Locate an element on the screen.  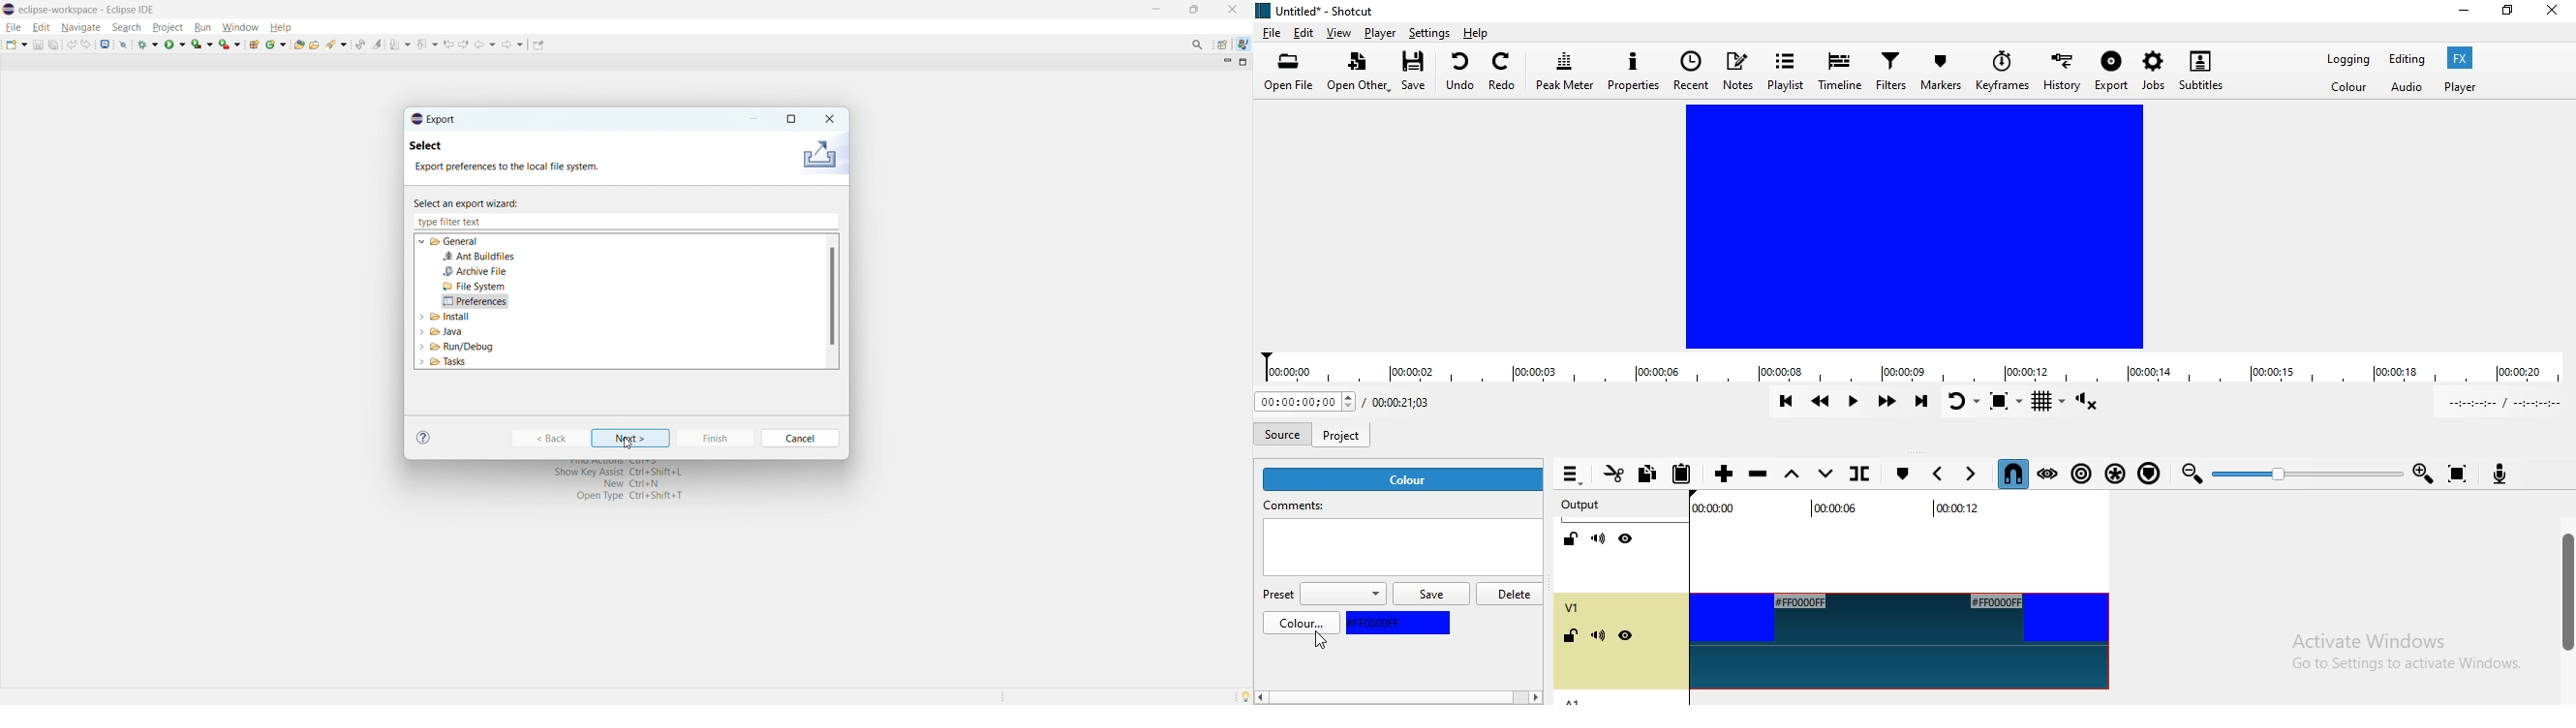
Zoom out is located at coordinates (2190, 474).